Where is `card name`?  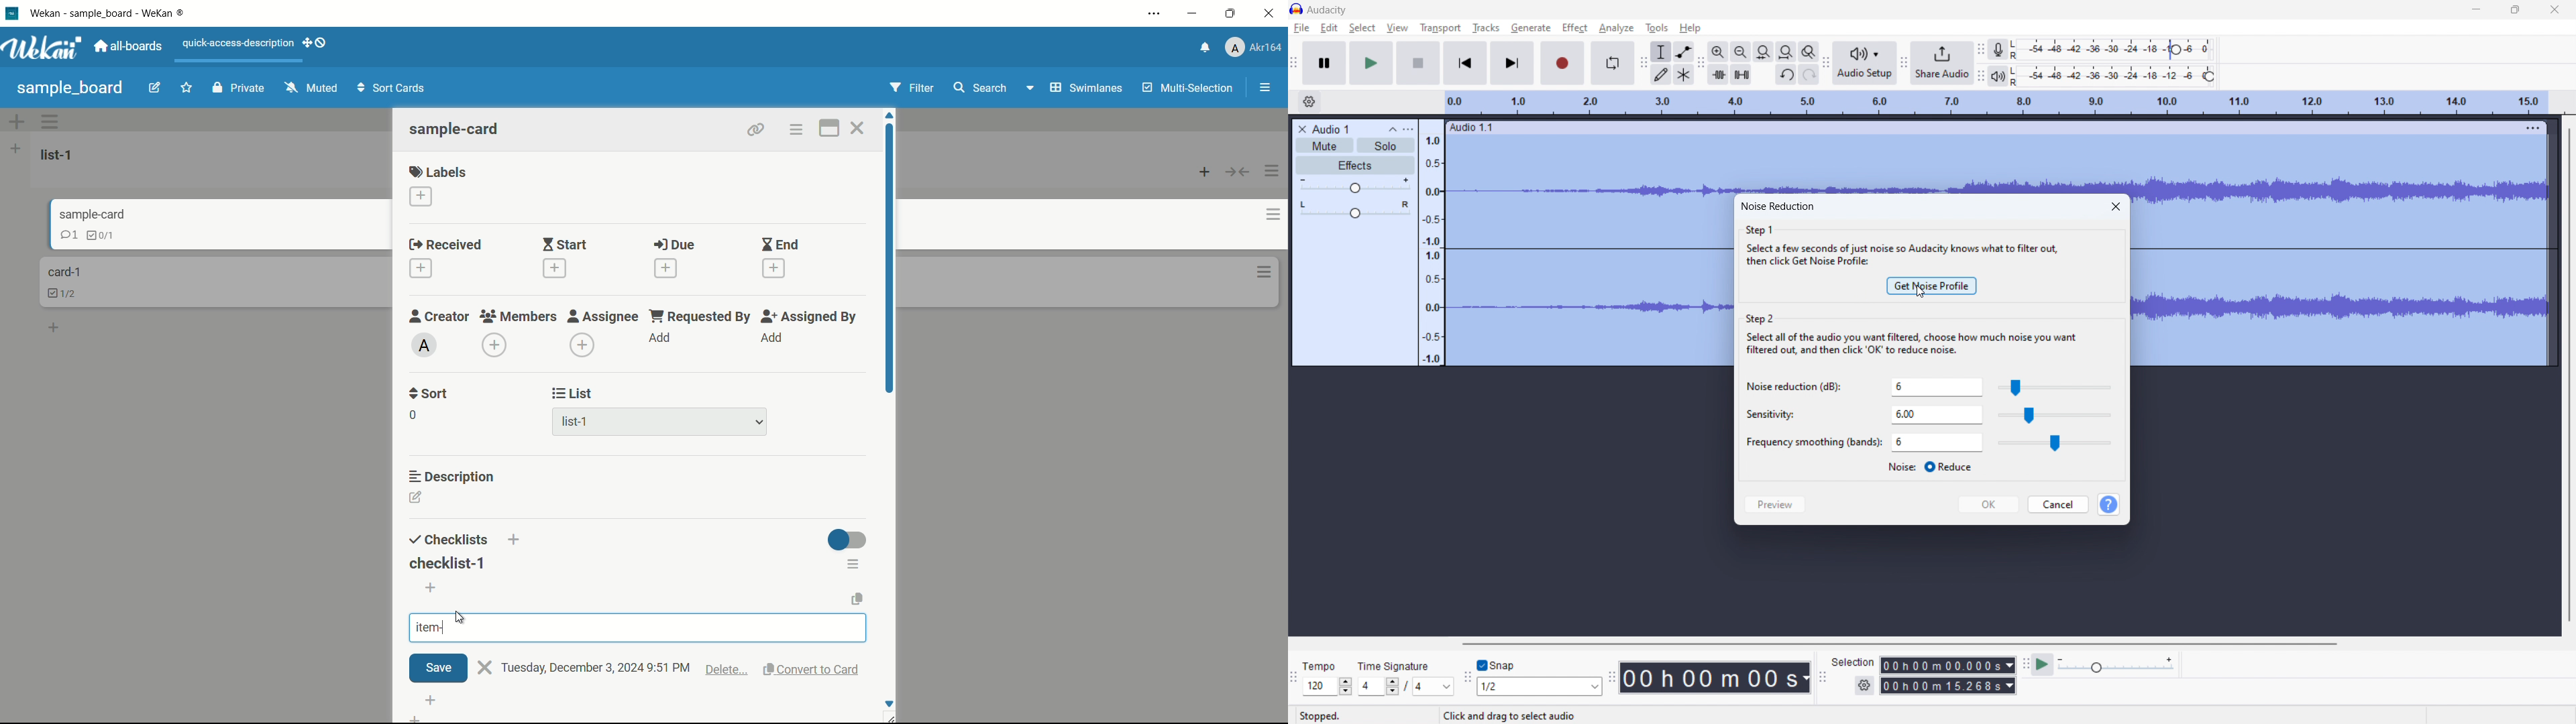 card name is located at coordinates (81, 215).